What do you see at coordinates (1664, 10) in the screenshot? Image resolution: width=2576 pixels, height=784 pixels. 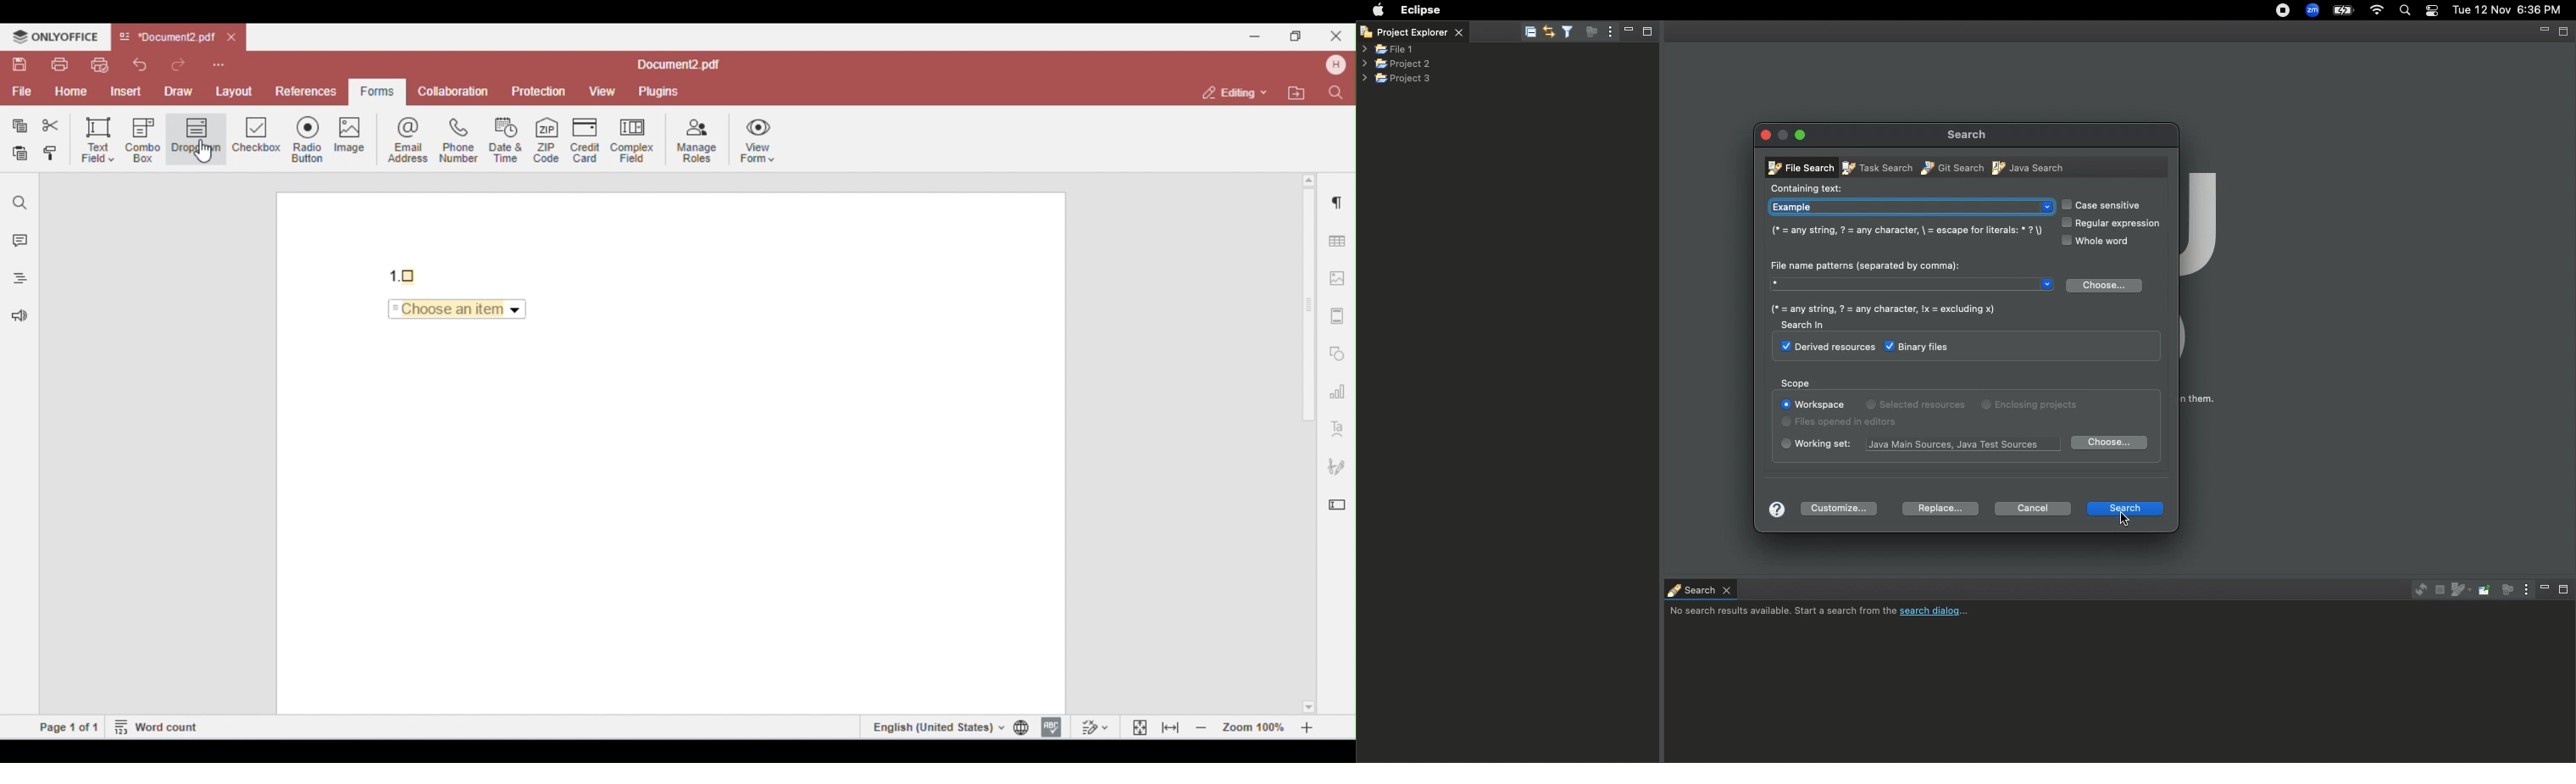 I see `Project` at bounding box center [1664, 10].